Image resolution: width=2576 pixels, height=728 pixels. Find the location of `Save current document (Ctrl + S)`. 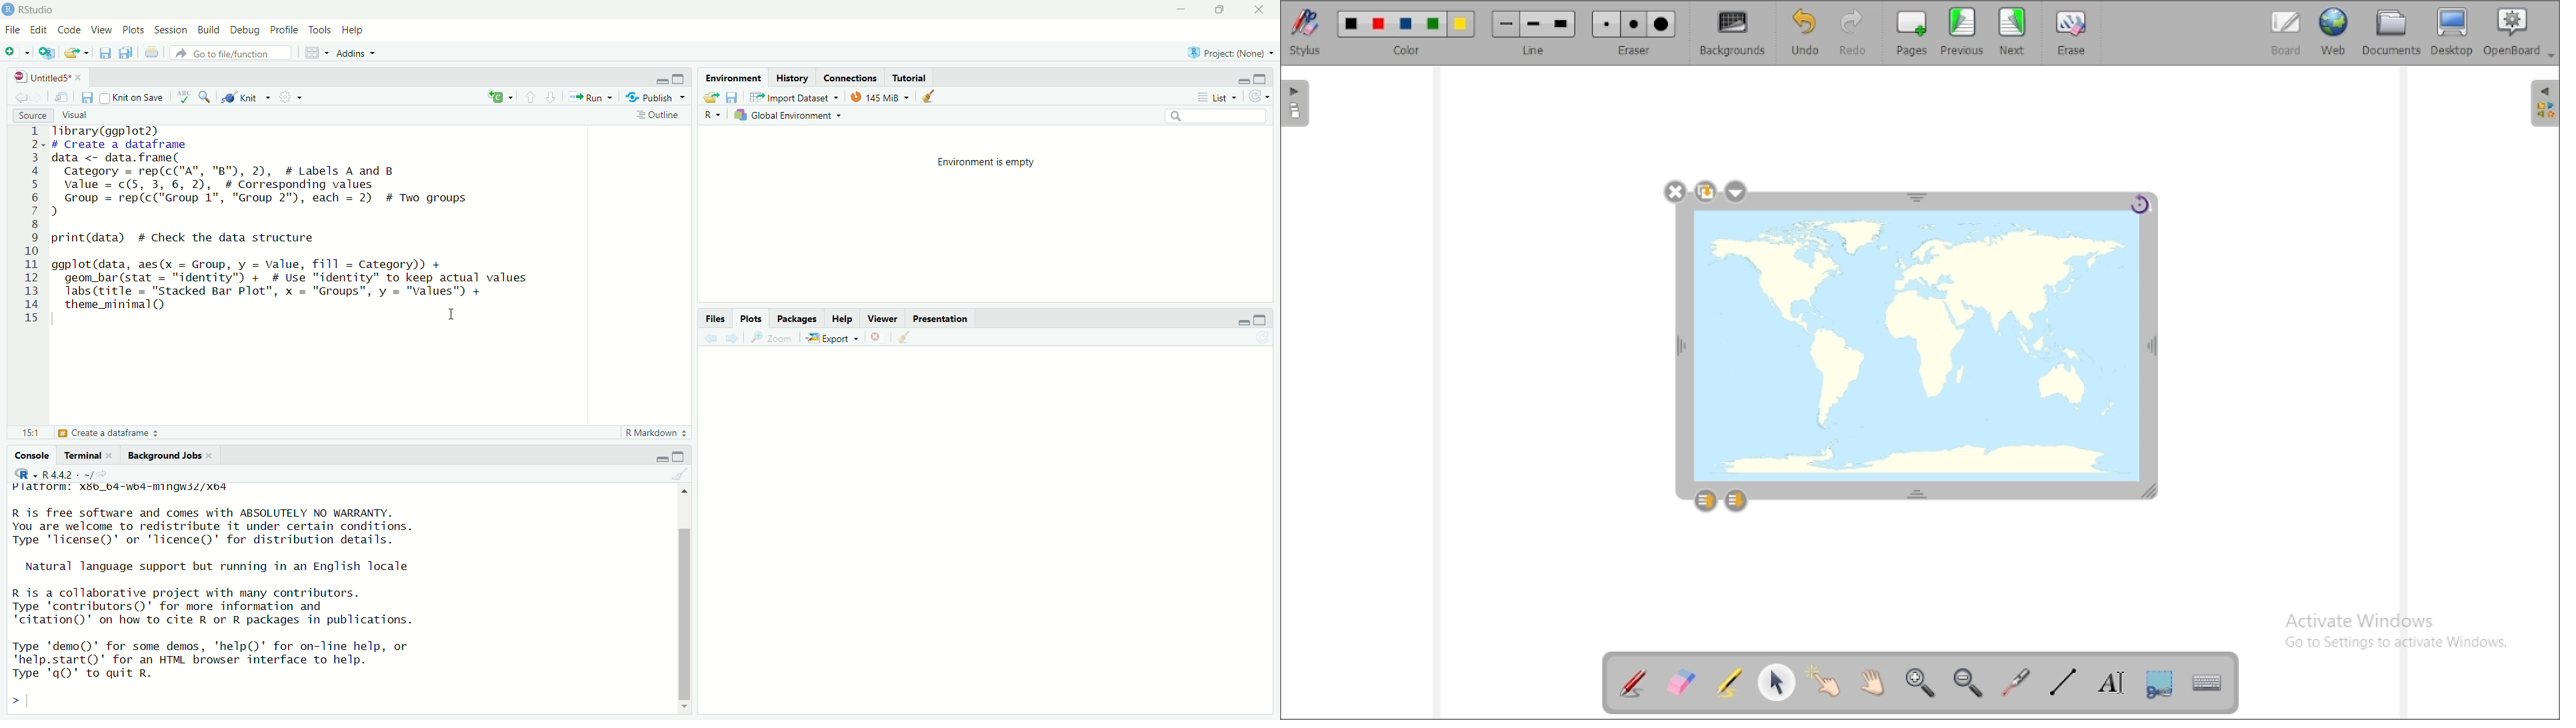

Save current document (Ctrl + S) is located at coordinates (87, 96).